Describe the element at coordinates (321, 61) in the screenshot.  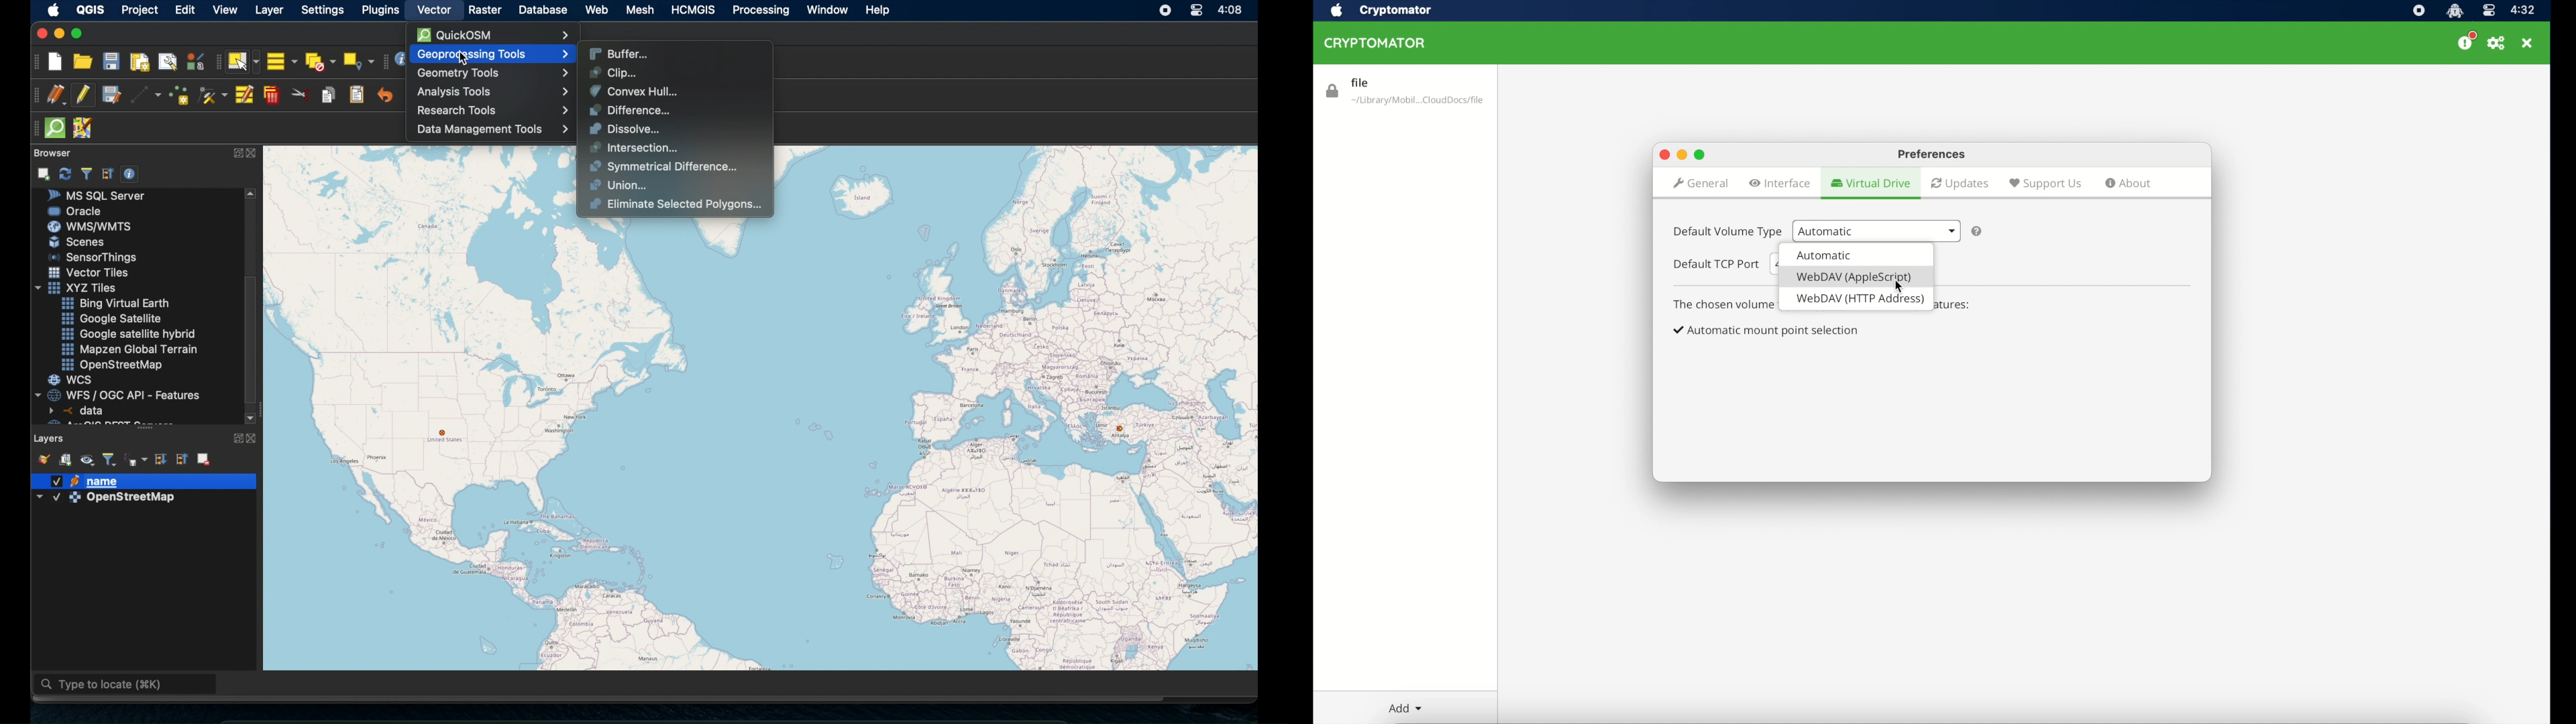
I see `deselect features form all layers` at that location.